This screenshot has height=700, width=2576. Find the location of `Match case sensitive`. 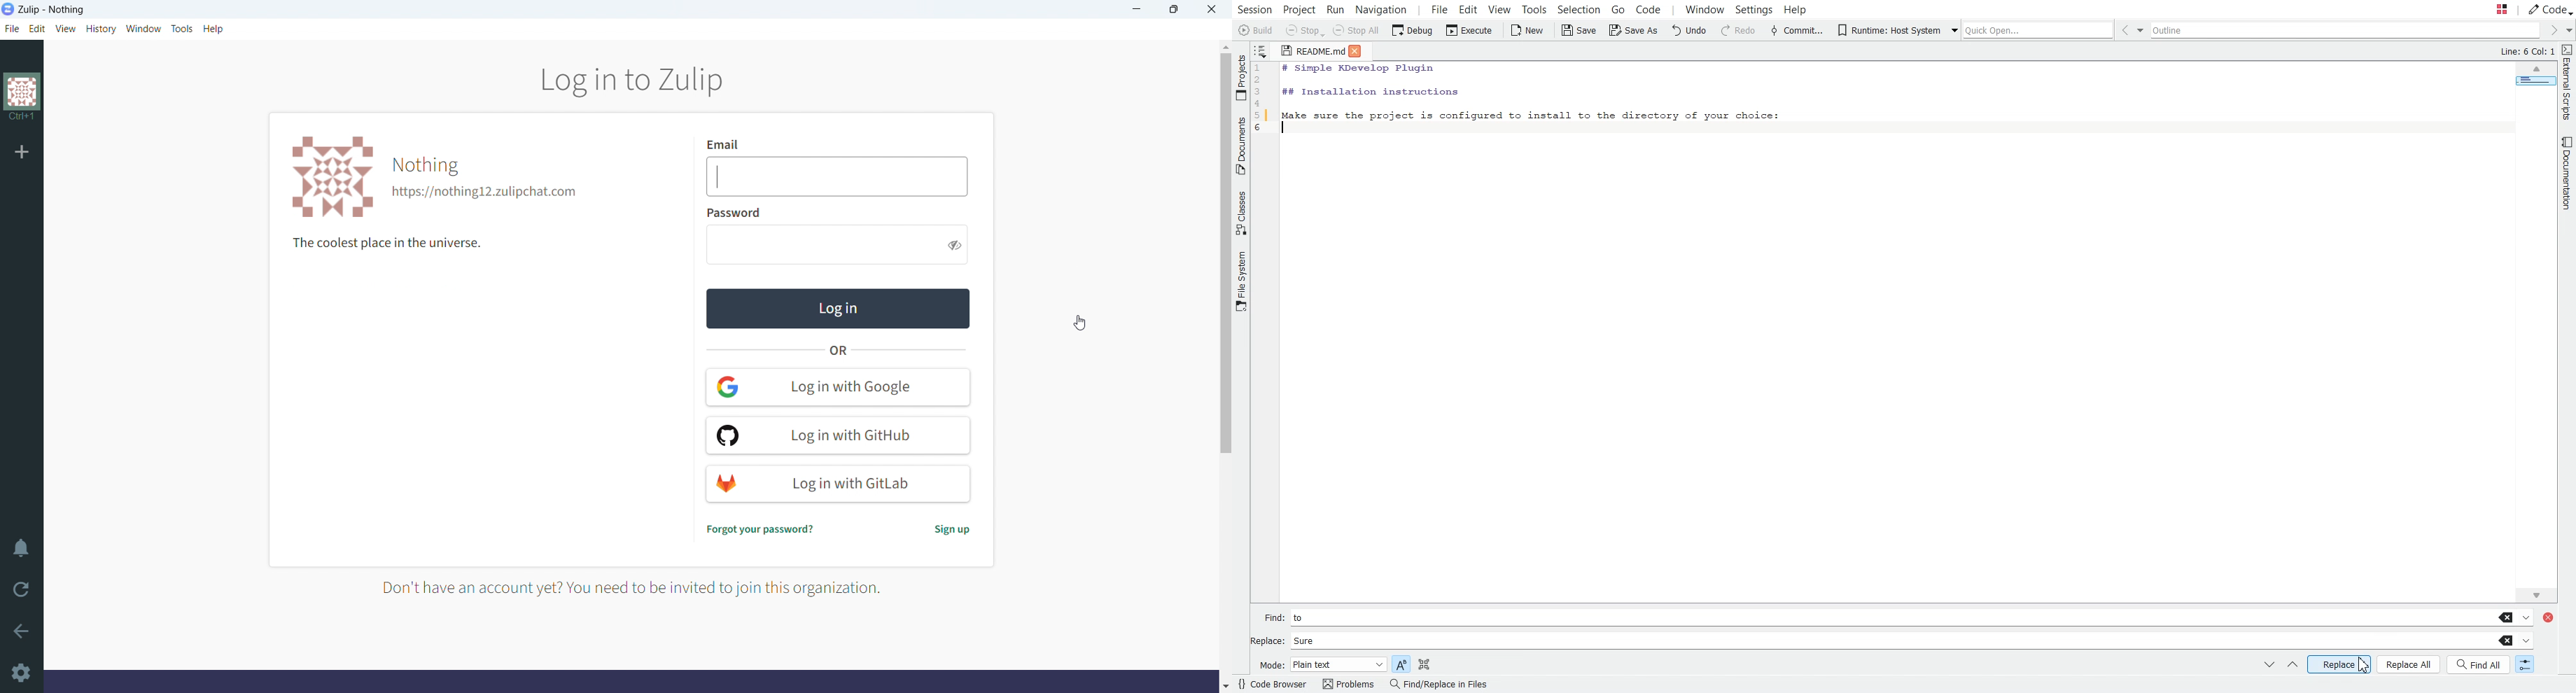

Match case sensitive is located at coordinates (1401, 663).